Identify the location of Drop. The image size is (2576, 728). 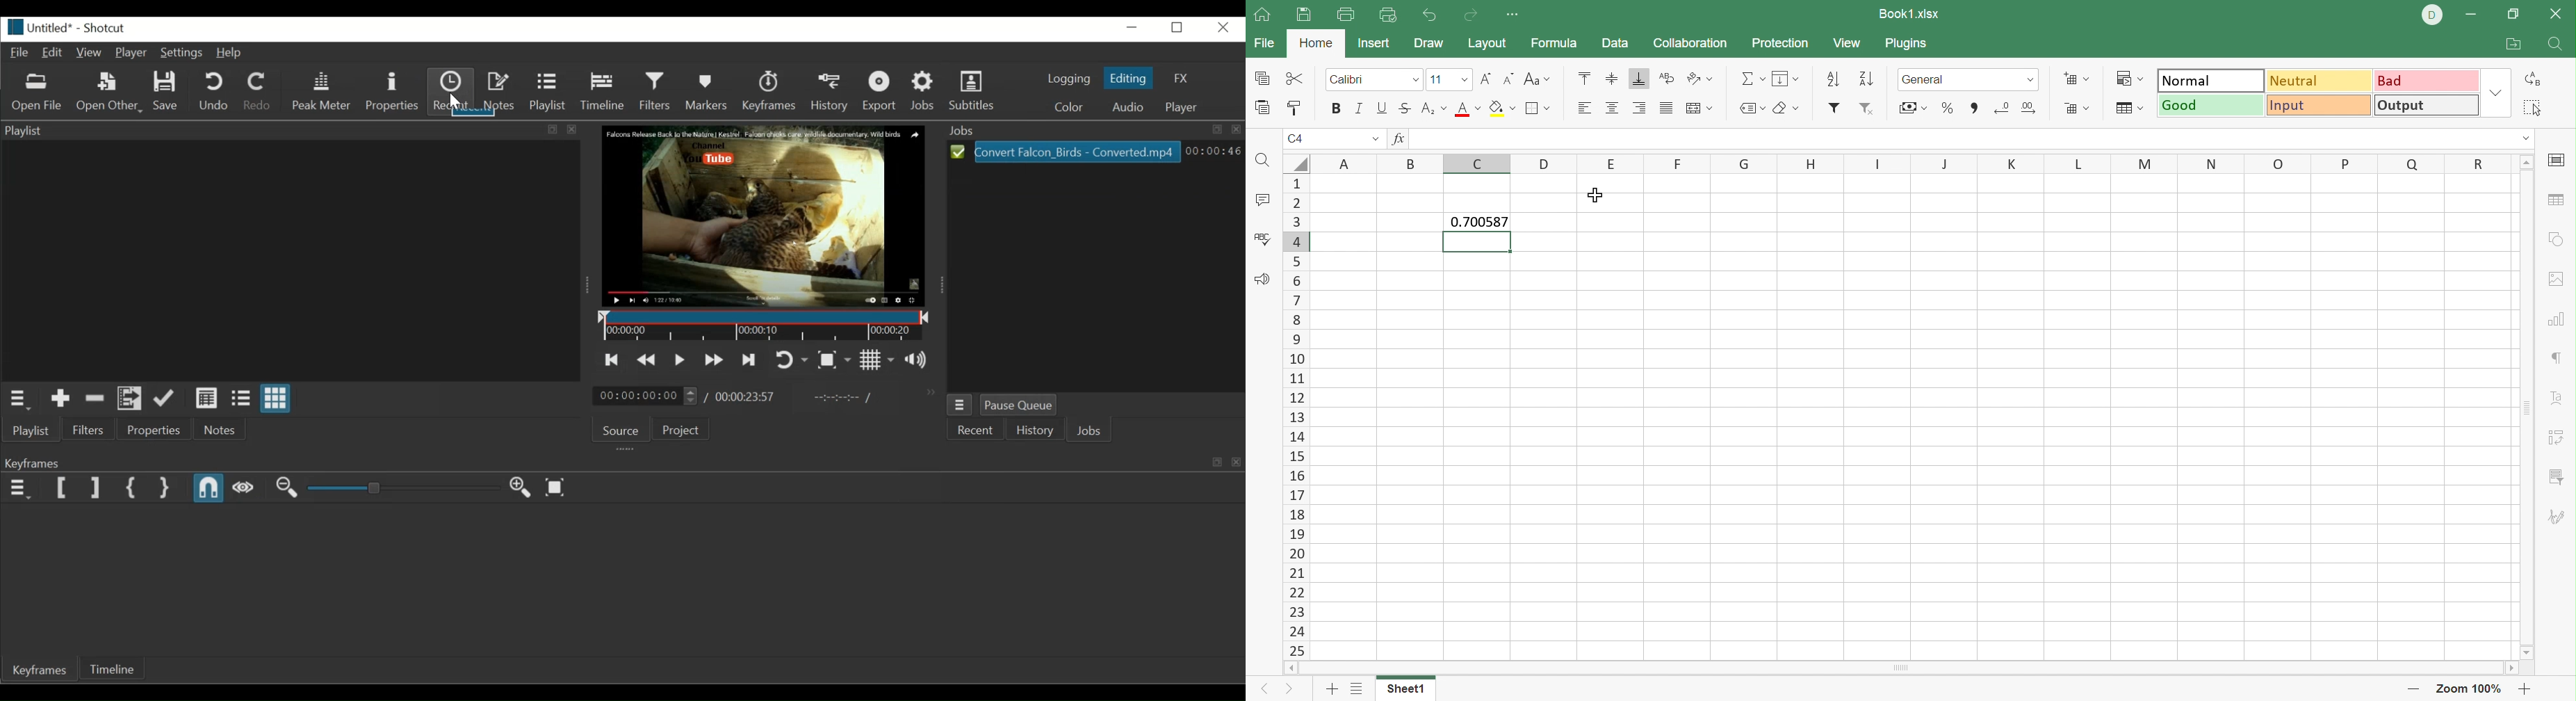
(2495, 92).